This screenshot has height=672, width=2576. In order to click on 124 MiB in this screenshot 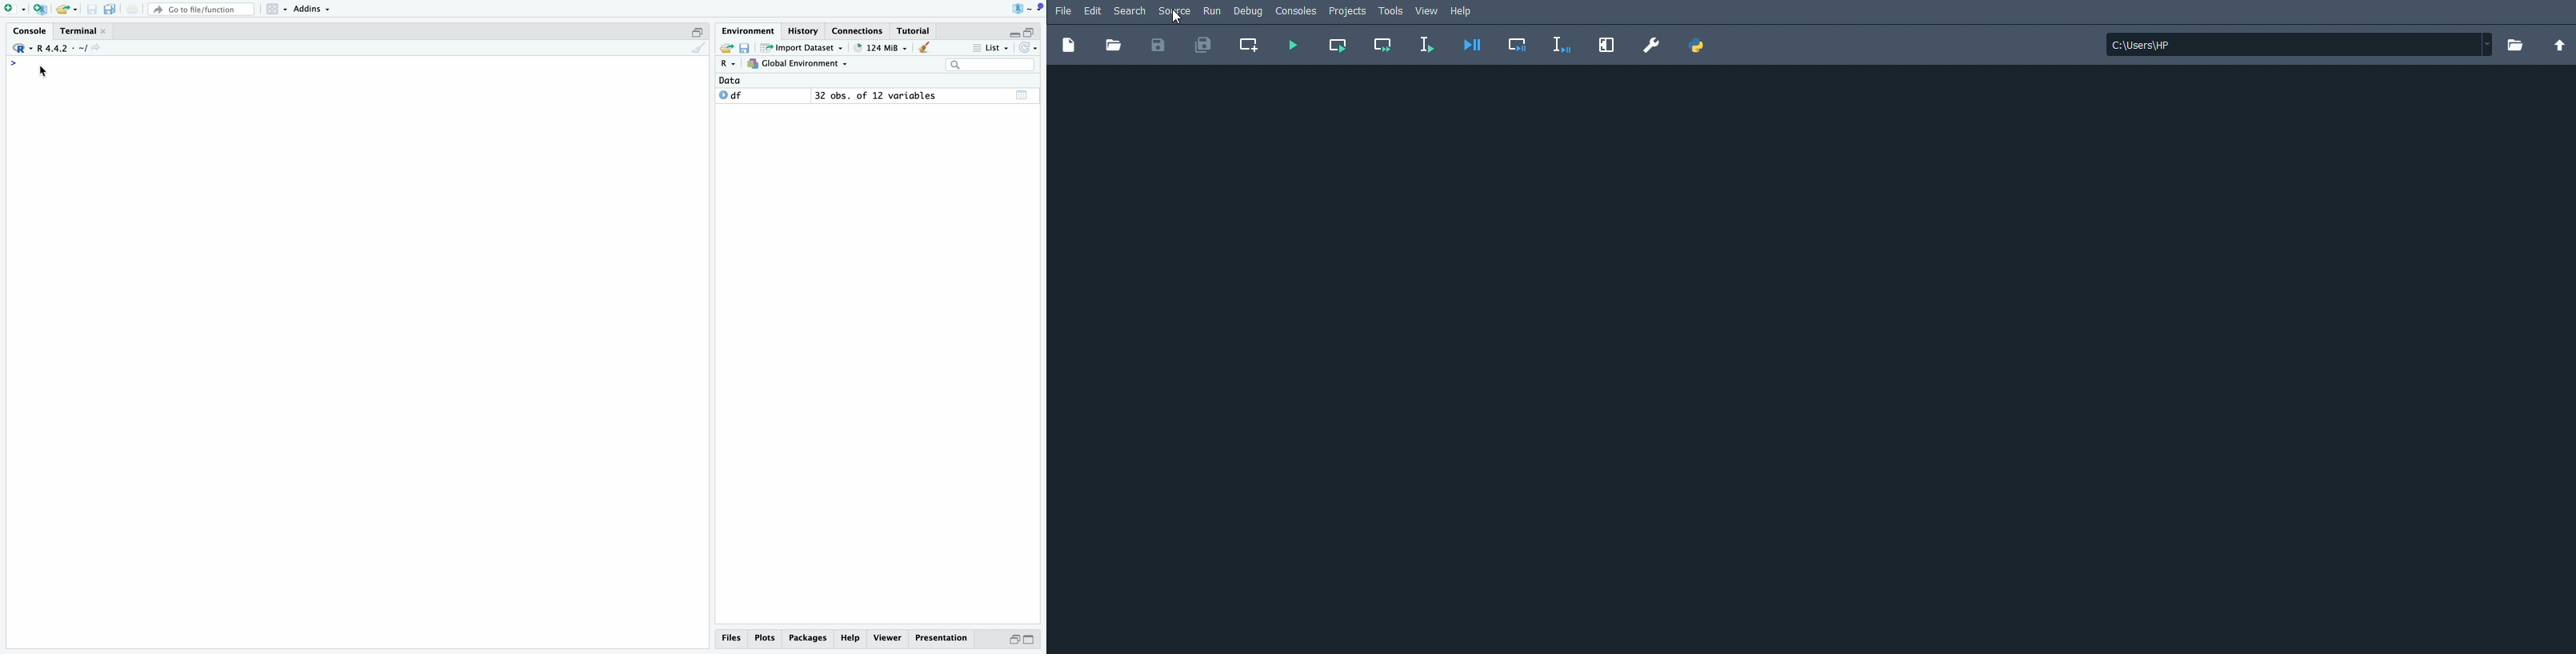, I will do `click(882, 48)`.